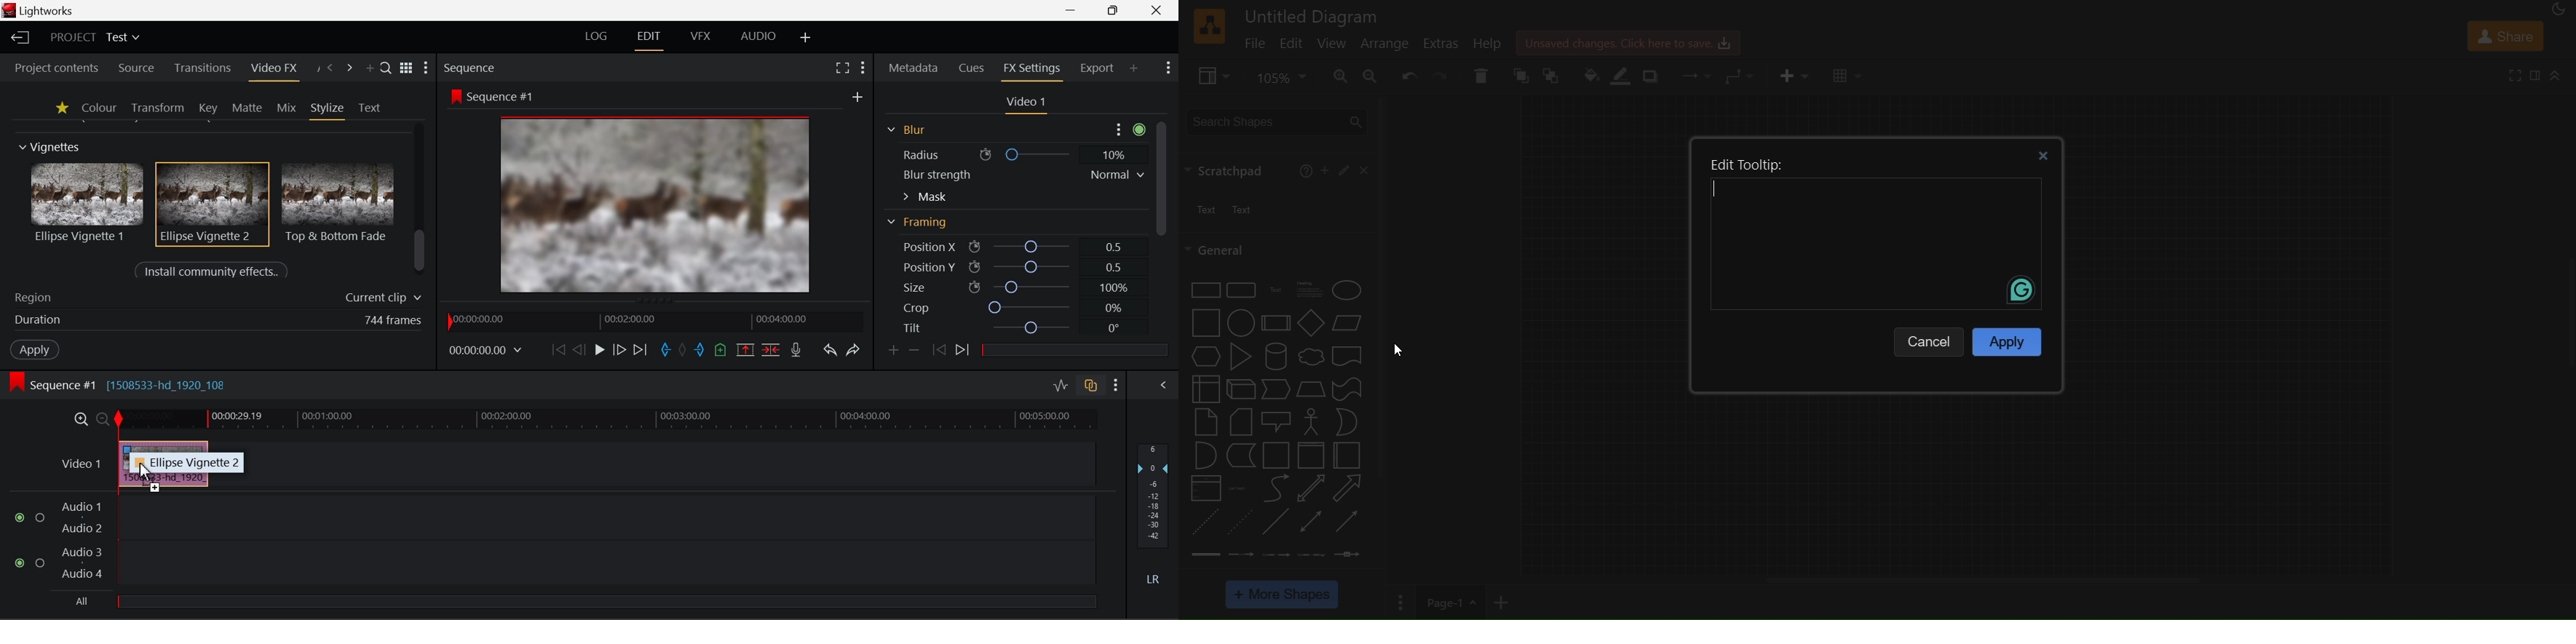  Describe the element at coordinates (1486, 44) in the screenshot. I see `help` at that location.